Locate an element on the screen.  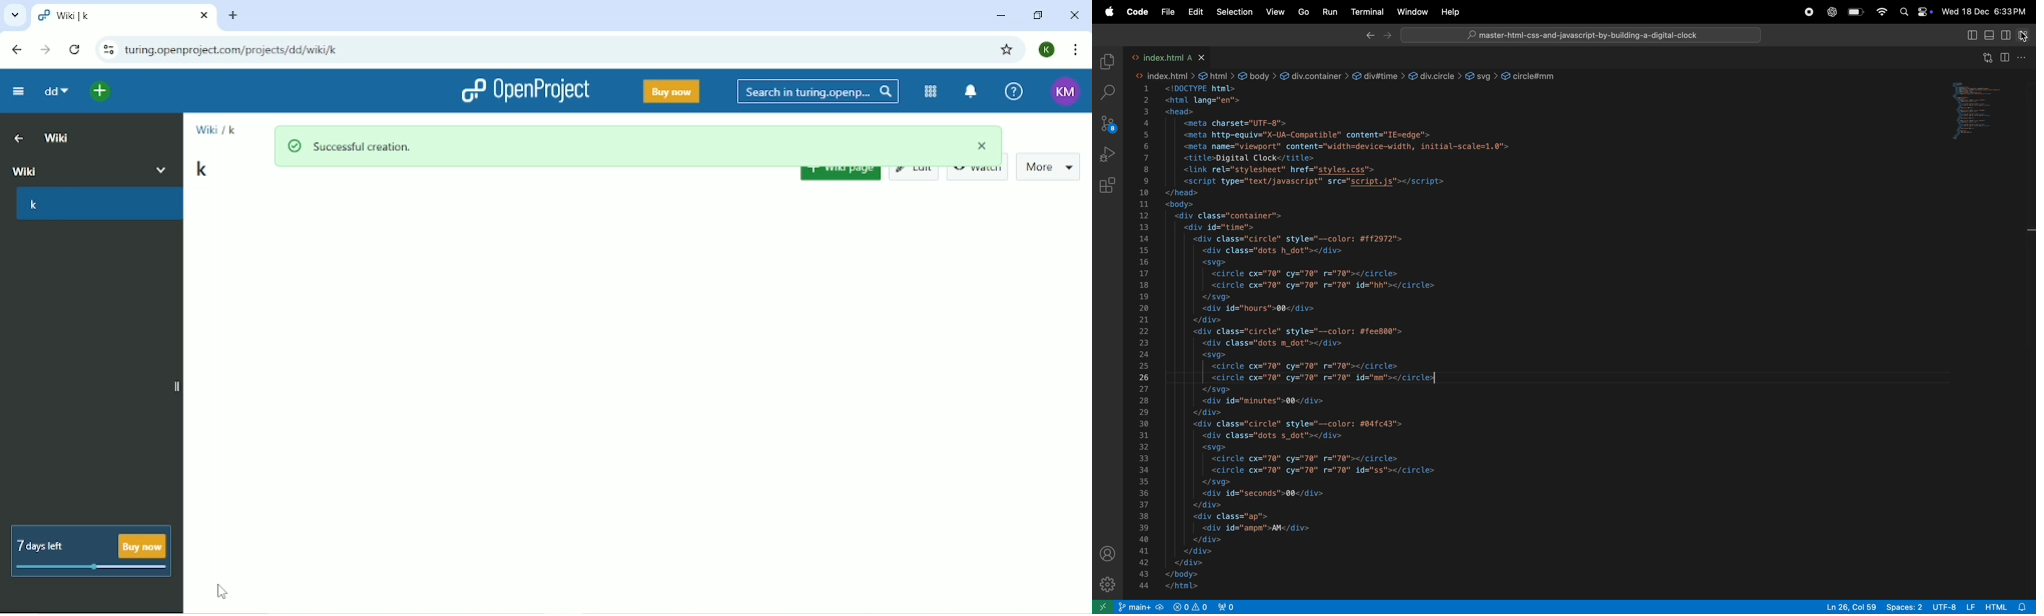
open remote window is located at coordinates (1105, 607).